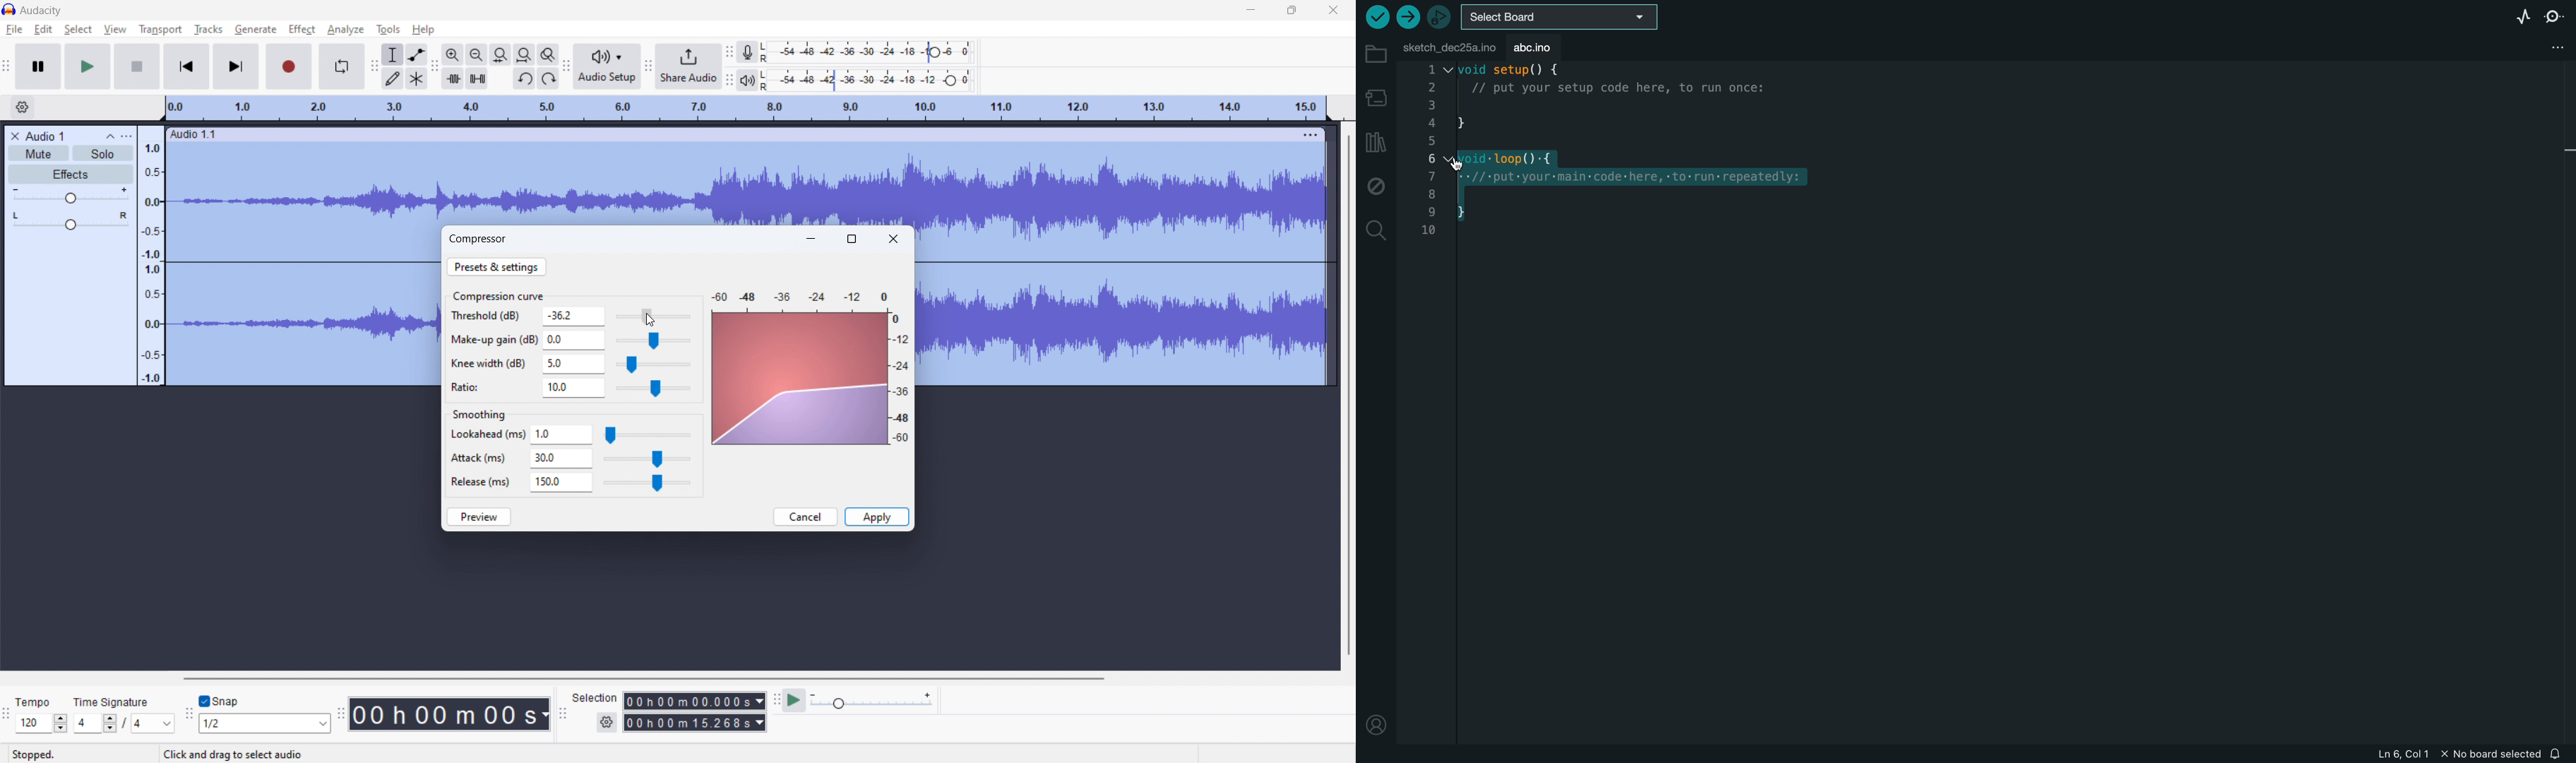  What do you see at coordinates (151, 254) in the screenshot?
I see `amplitude` at bounding box center [151, 254].